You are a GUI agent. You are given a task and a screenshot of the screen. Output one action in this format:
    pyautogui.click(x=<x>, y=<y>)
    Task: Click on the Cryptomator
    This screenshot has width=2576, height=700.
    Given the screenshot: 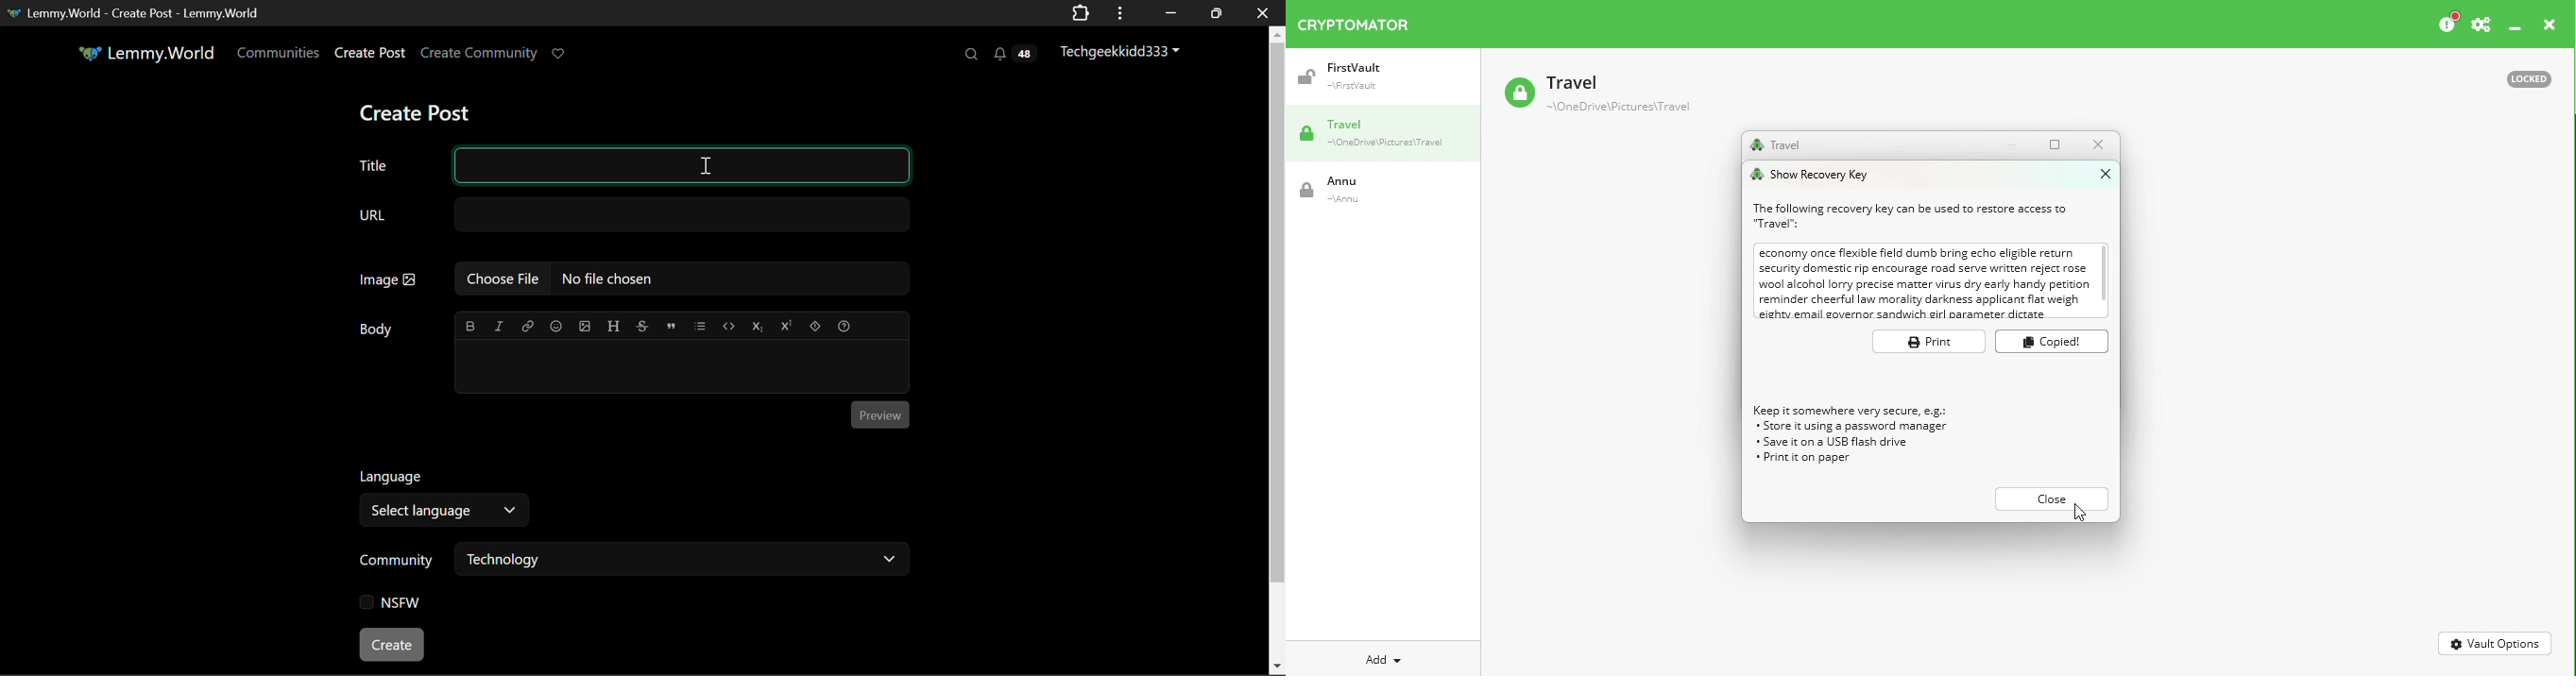 What is the action you would take?
    pyautogui.click(x=1354, y=21)
    